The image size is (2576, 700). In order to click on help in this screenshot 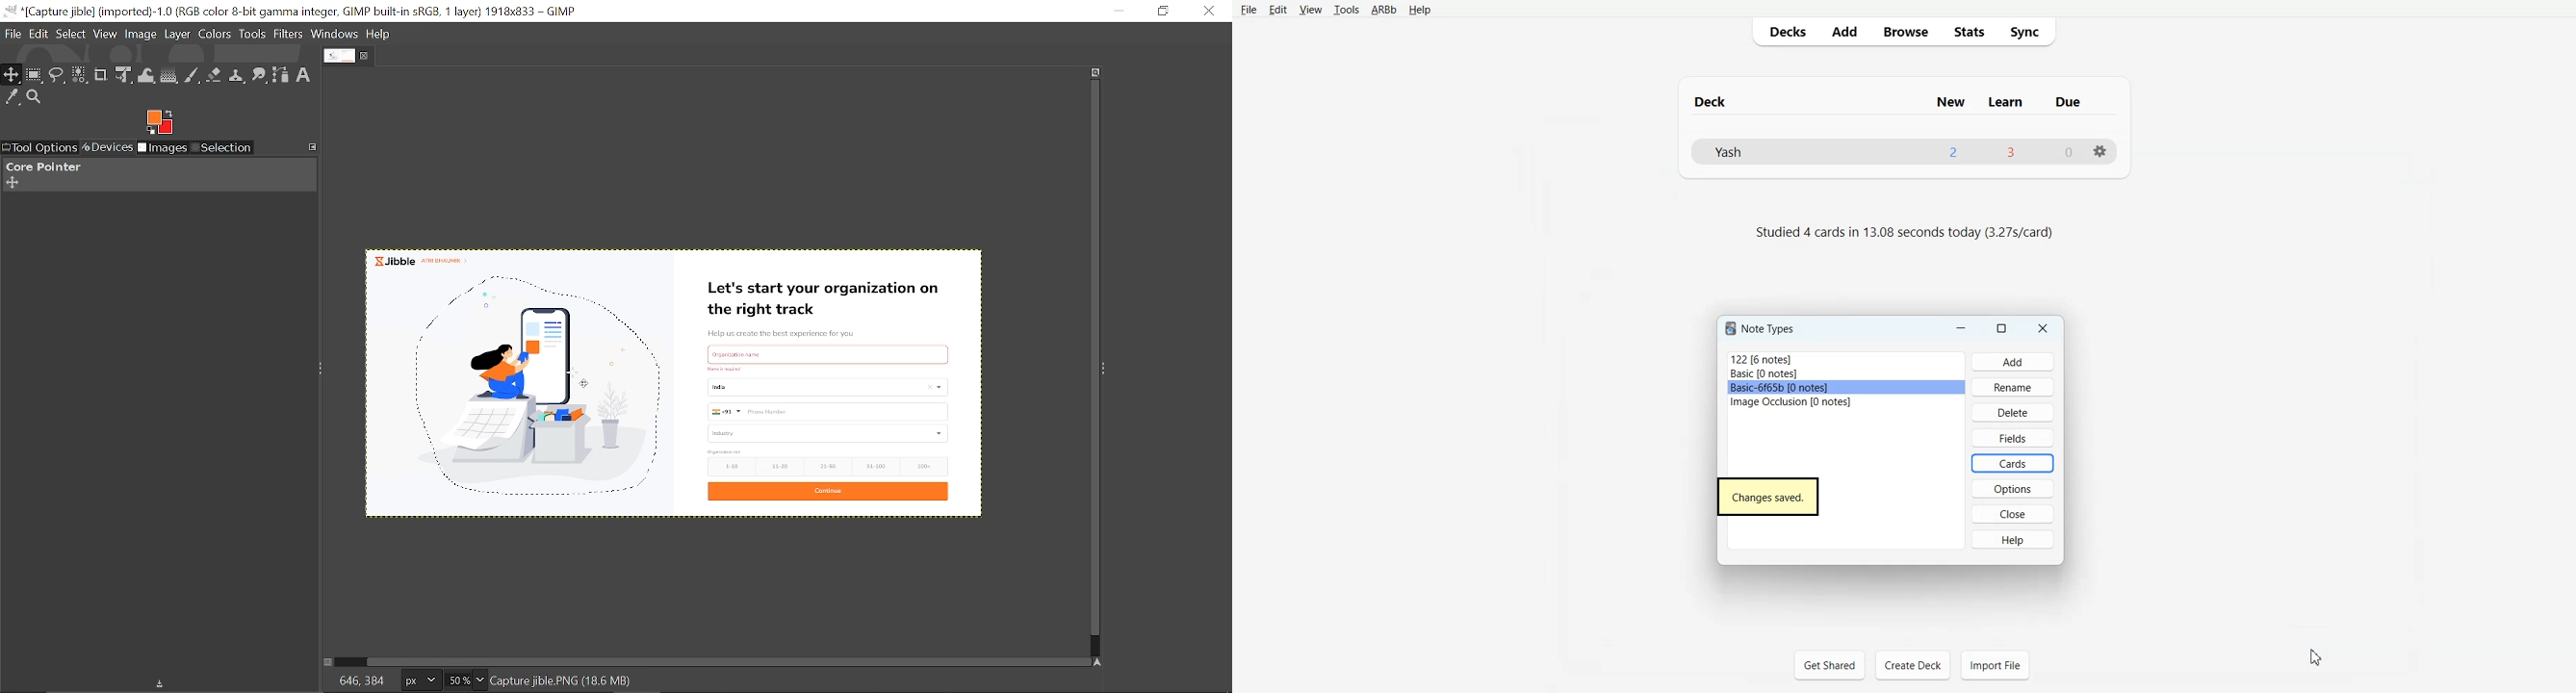, I will do `click(379, 35)`.